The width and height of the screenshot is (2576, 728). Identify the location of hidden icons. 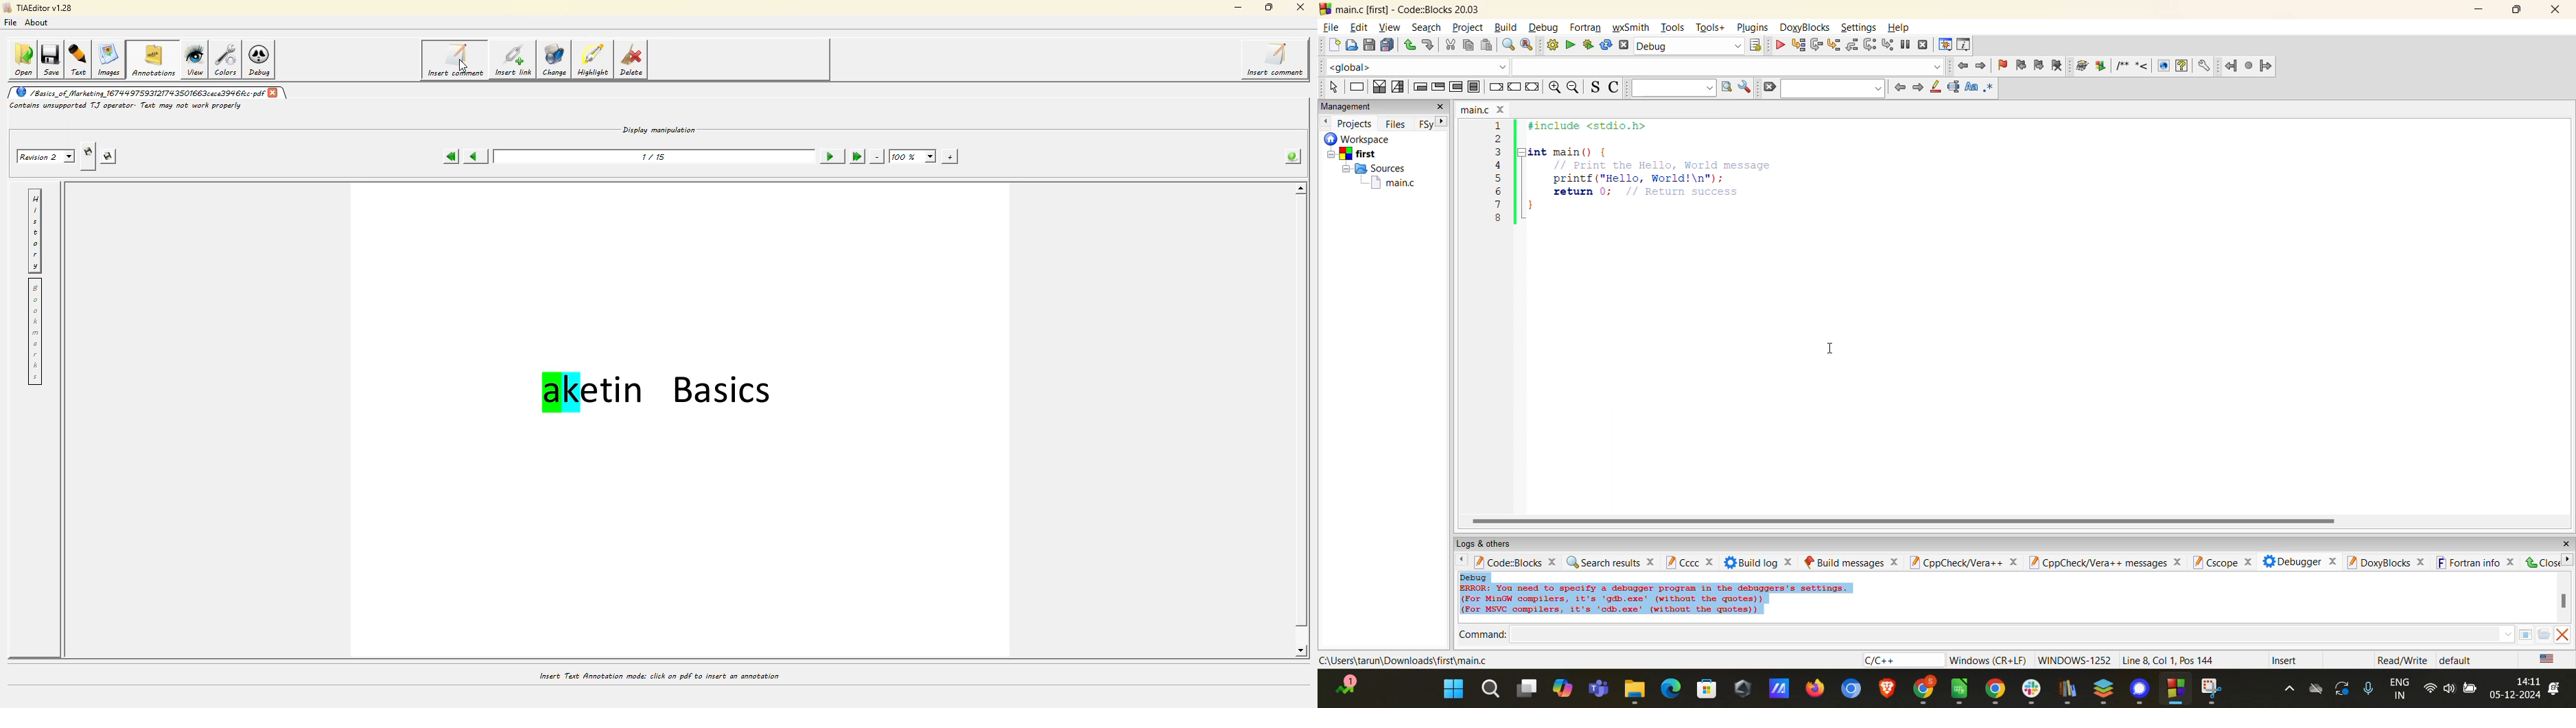
(2289, 687).